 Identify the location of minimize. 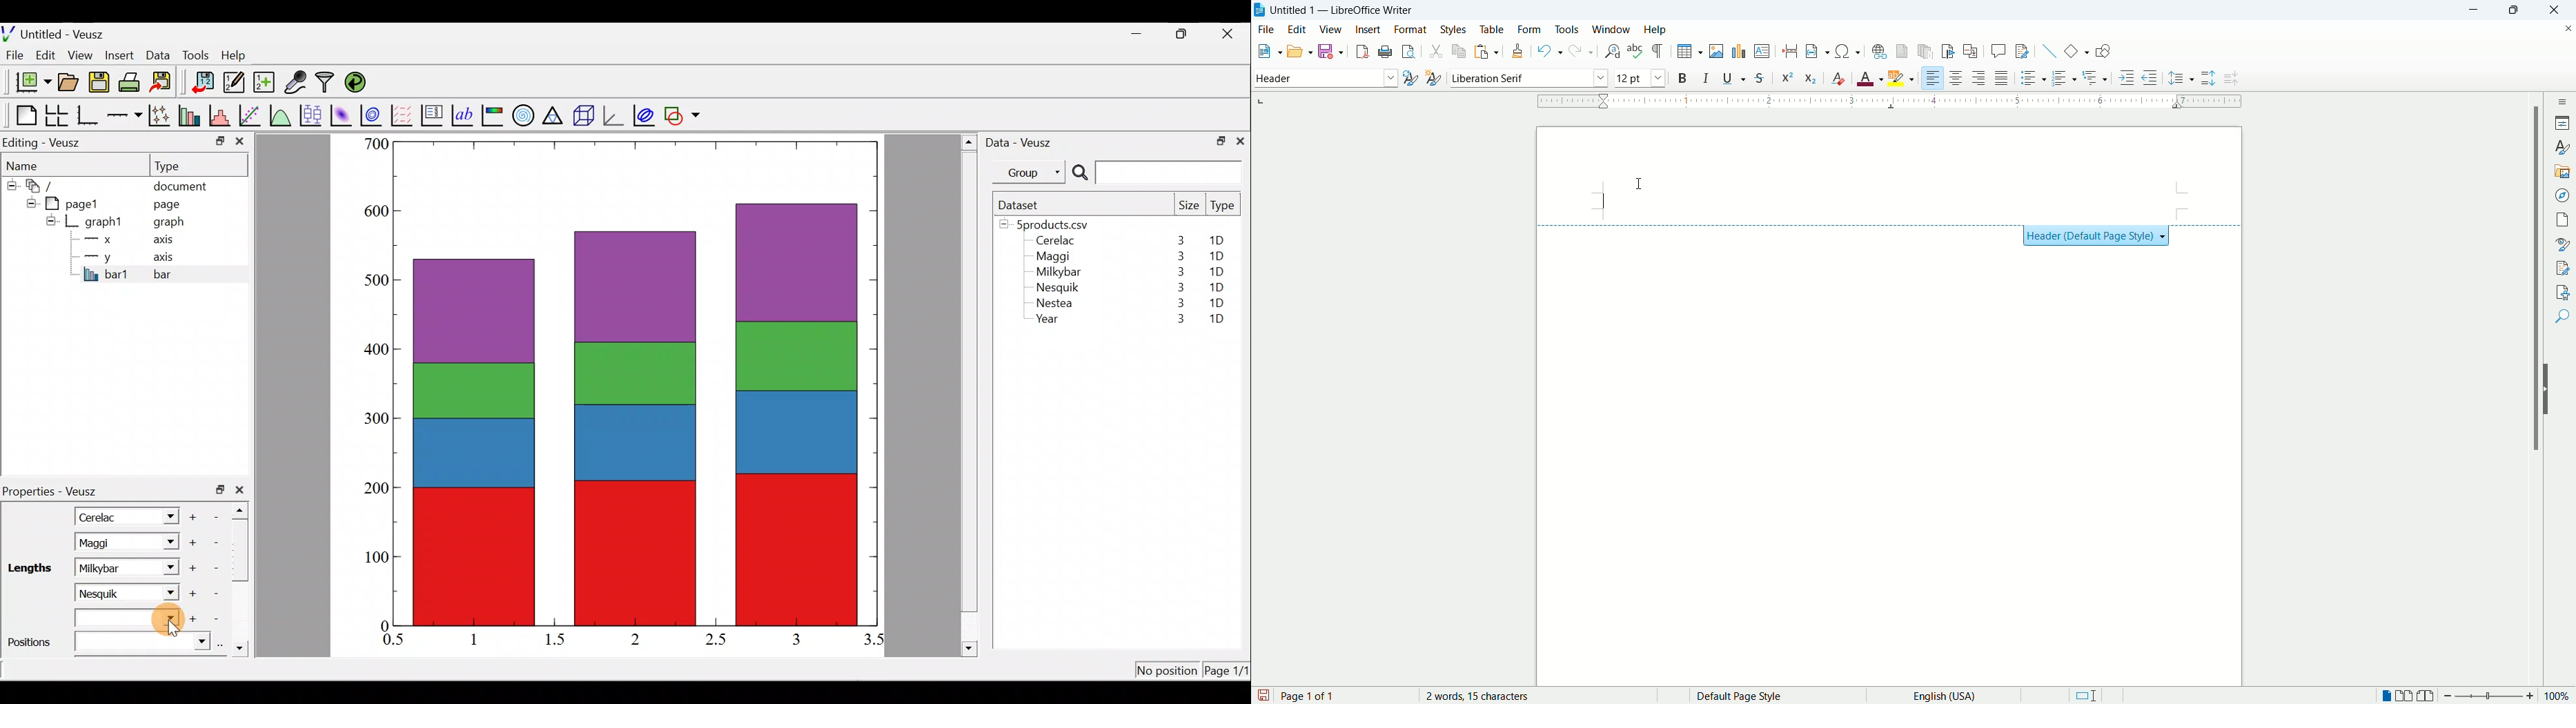
(2475, 12).